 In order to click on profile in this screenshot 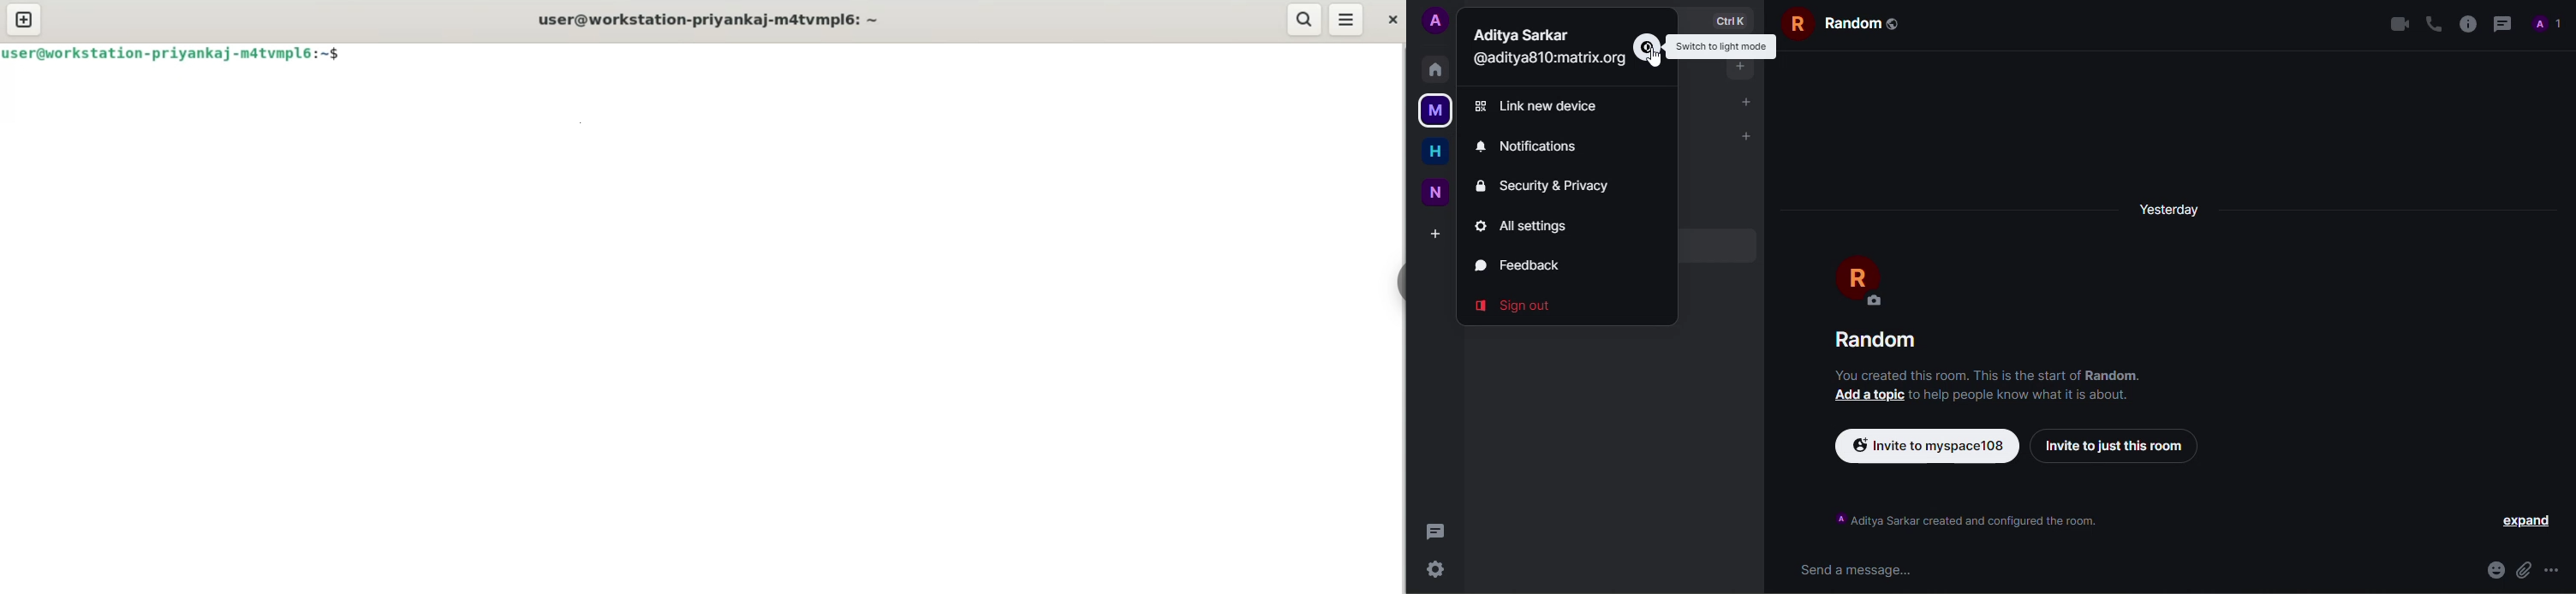, I will do `click(1863, 281)`.